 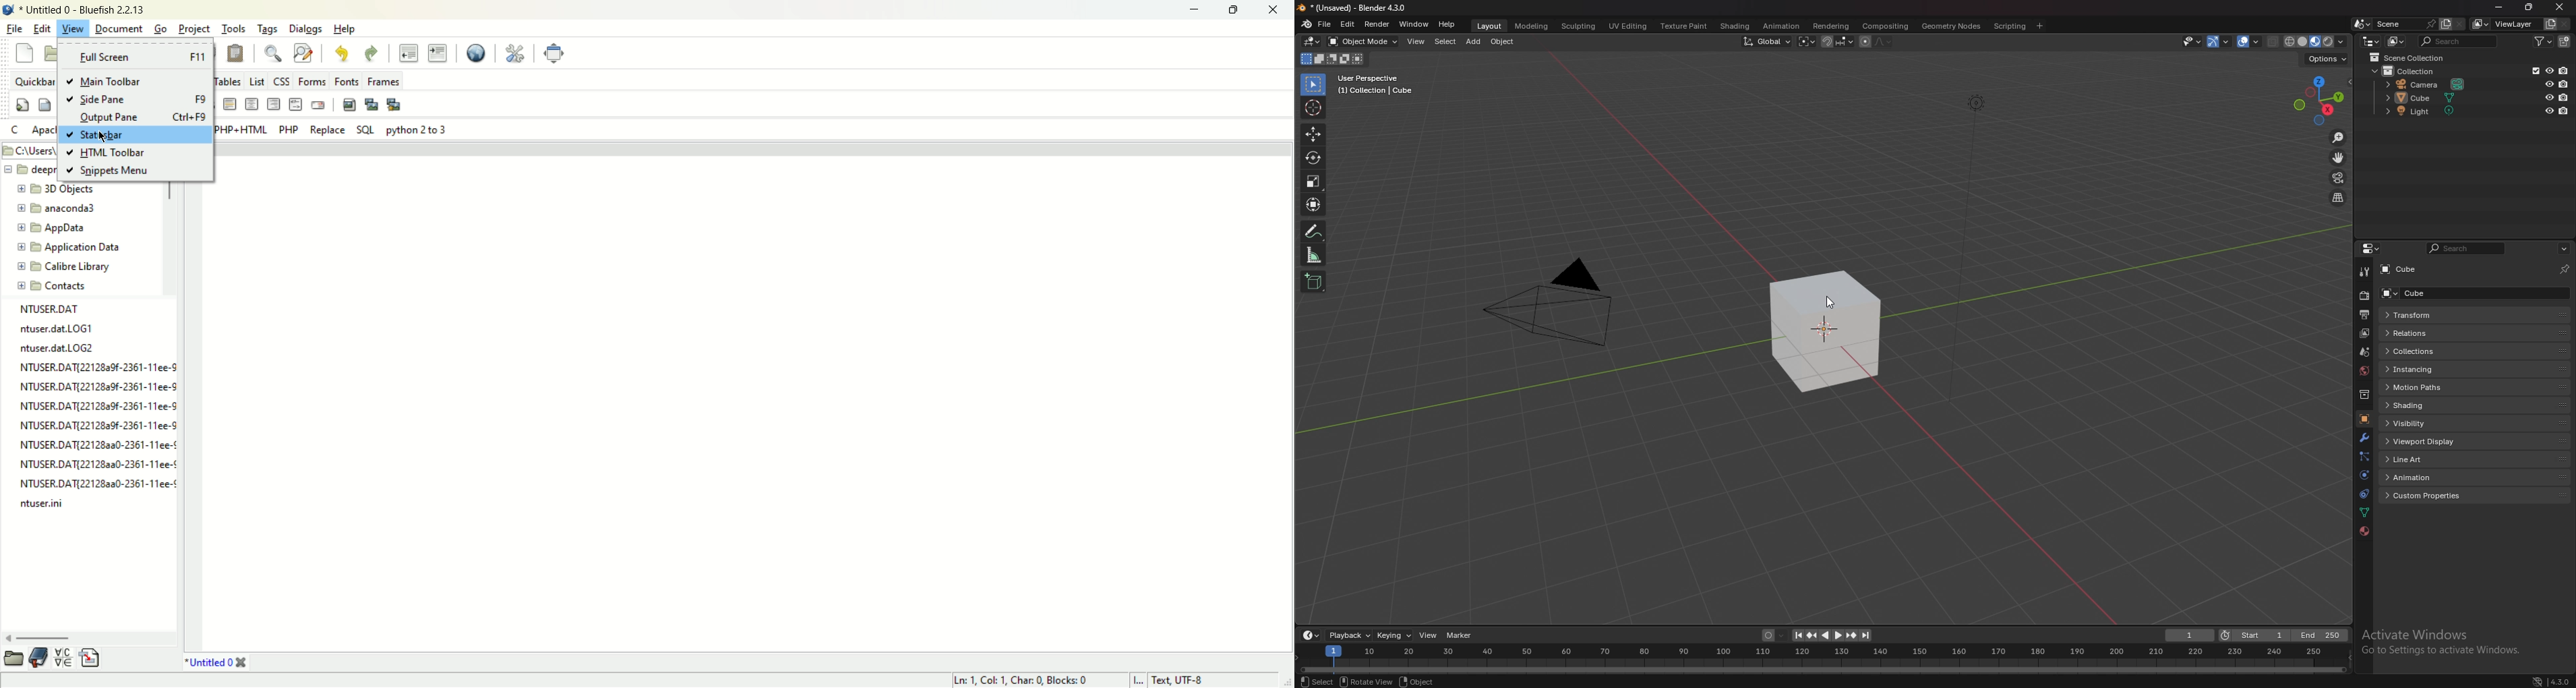 I want to click on playback, so click(x=1349, y=635).